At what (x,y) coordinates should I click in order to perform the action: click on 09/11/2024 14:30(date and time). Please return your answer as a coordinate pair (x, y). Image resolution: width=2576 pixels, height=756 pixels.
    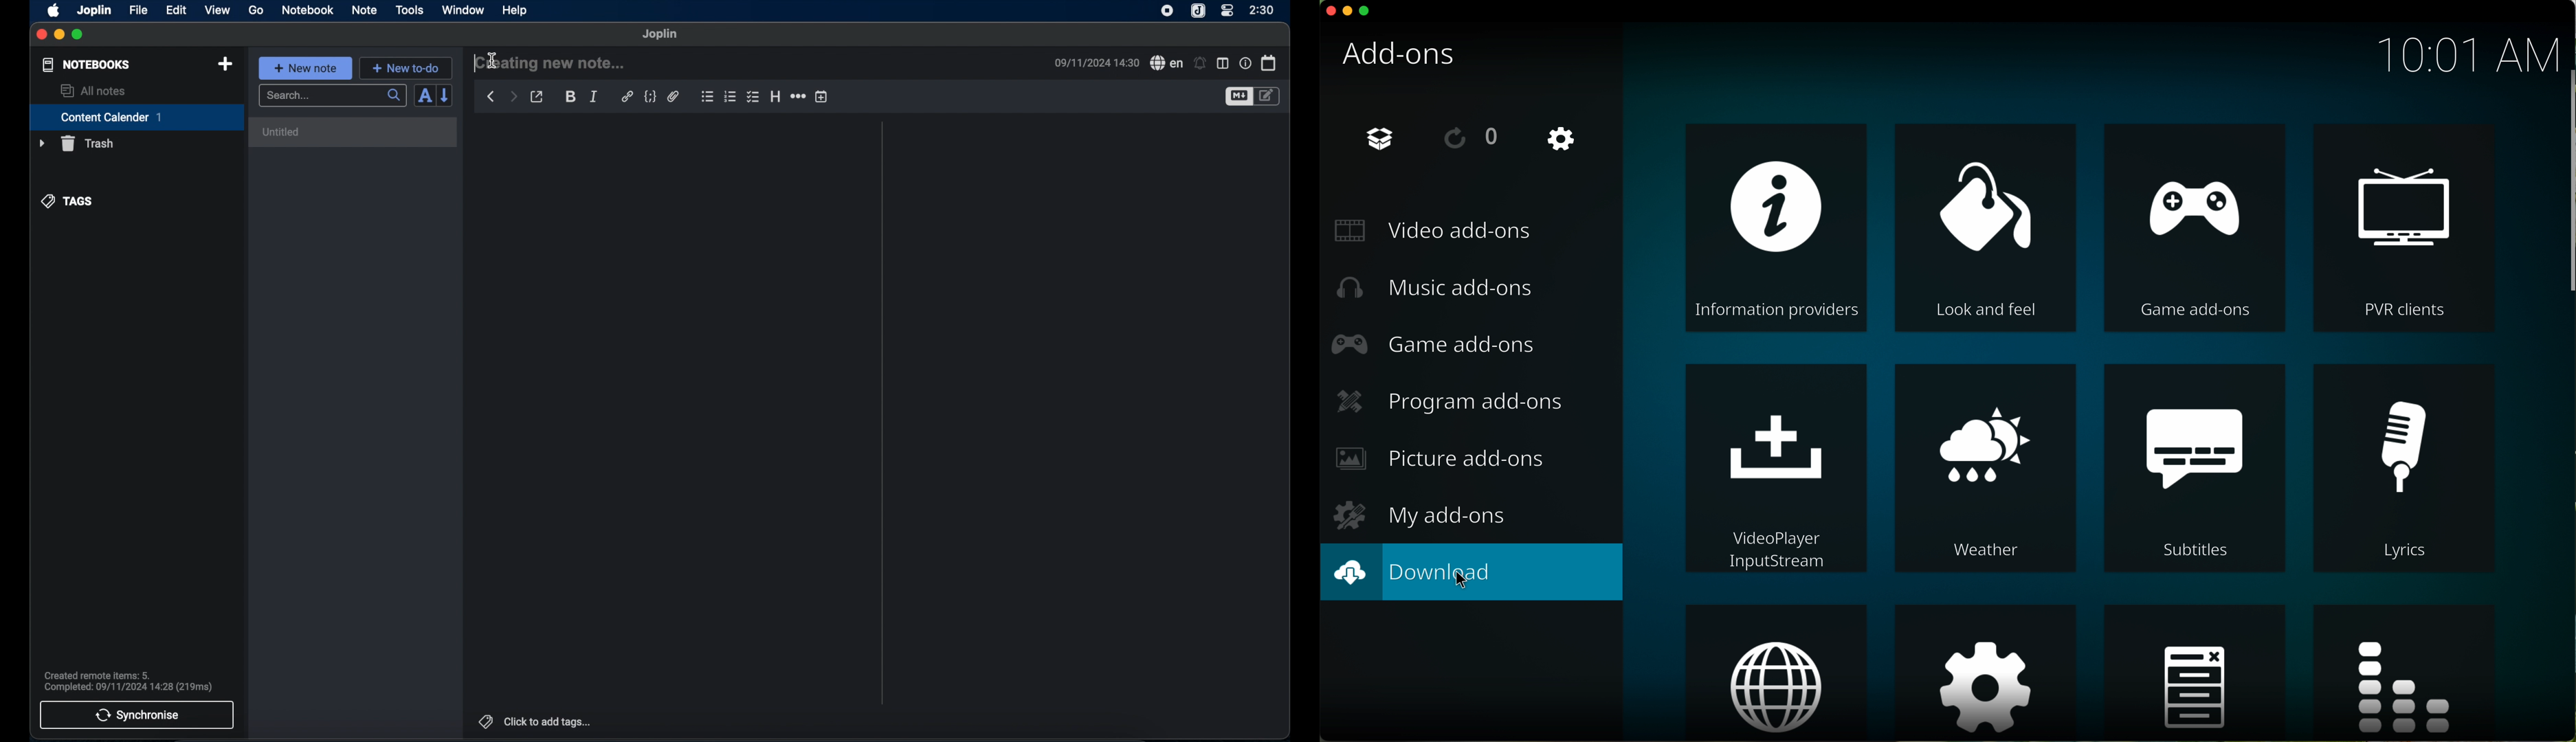
    Looking at the image, I should click on (1097, 63).